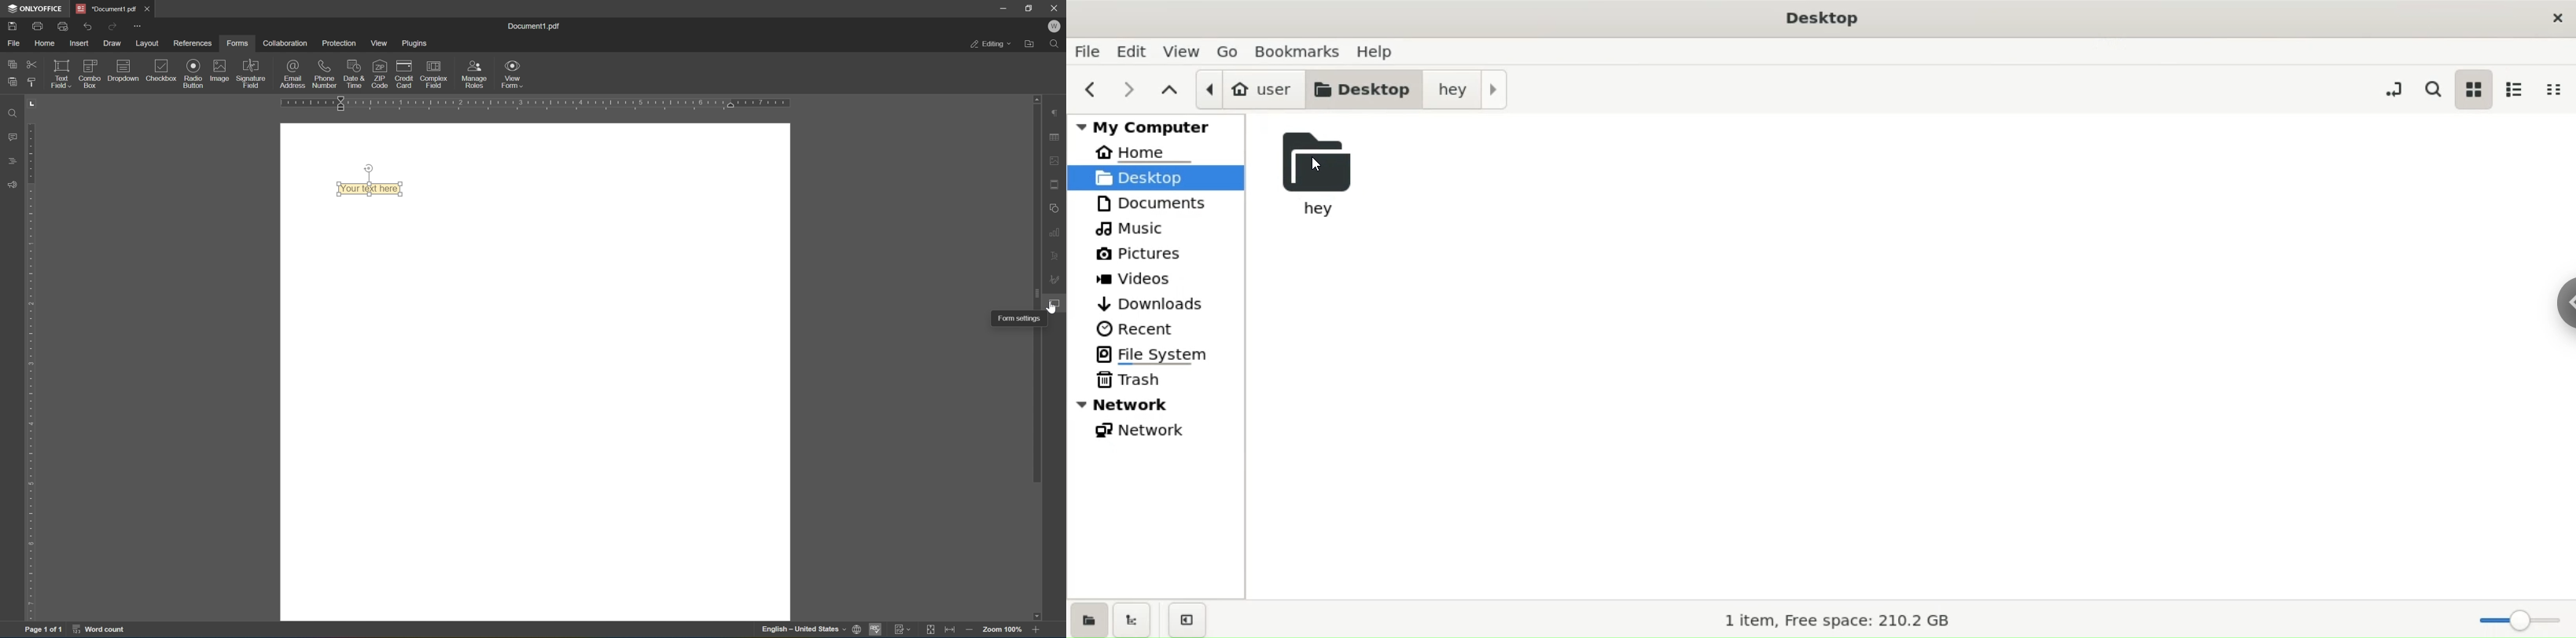 This screenshot has width=2576, height=644. Describe the element at coordinates (193, 73) in the screenshot. I see `radio button` at that location.